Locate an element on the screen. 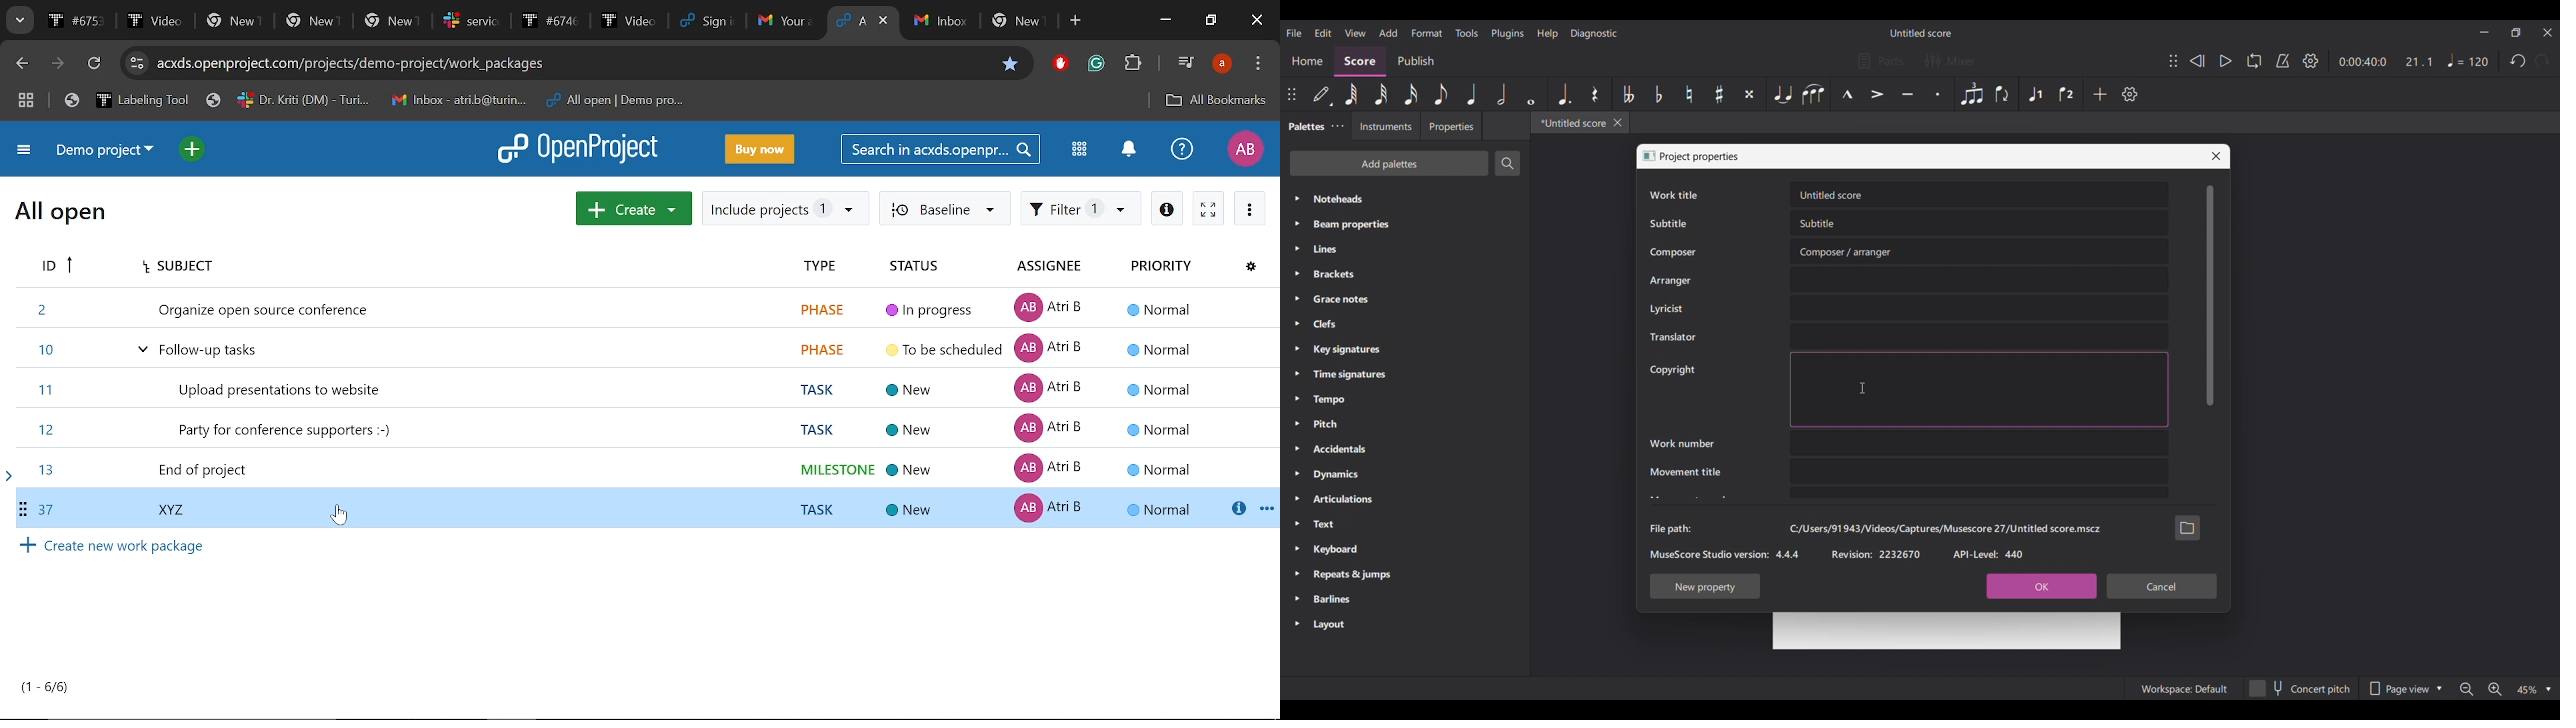 The image size is (2576, 728). *Untitled score, current tab is located at coordinates (1571, 123).